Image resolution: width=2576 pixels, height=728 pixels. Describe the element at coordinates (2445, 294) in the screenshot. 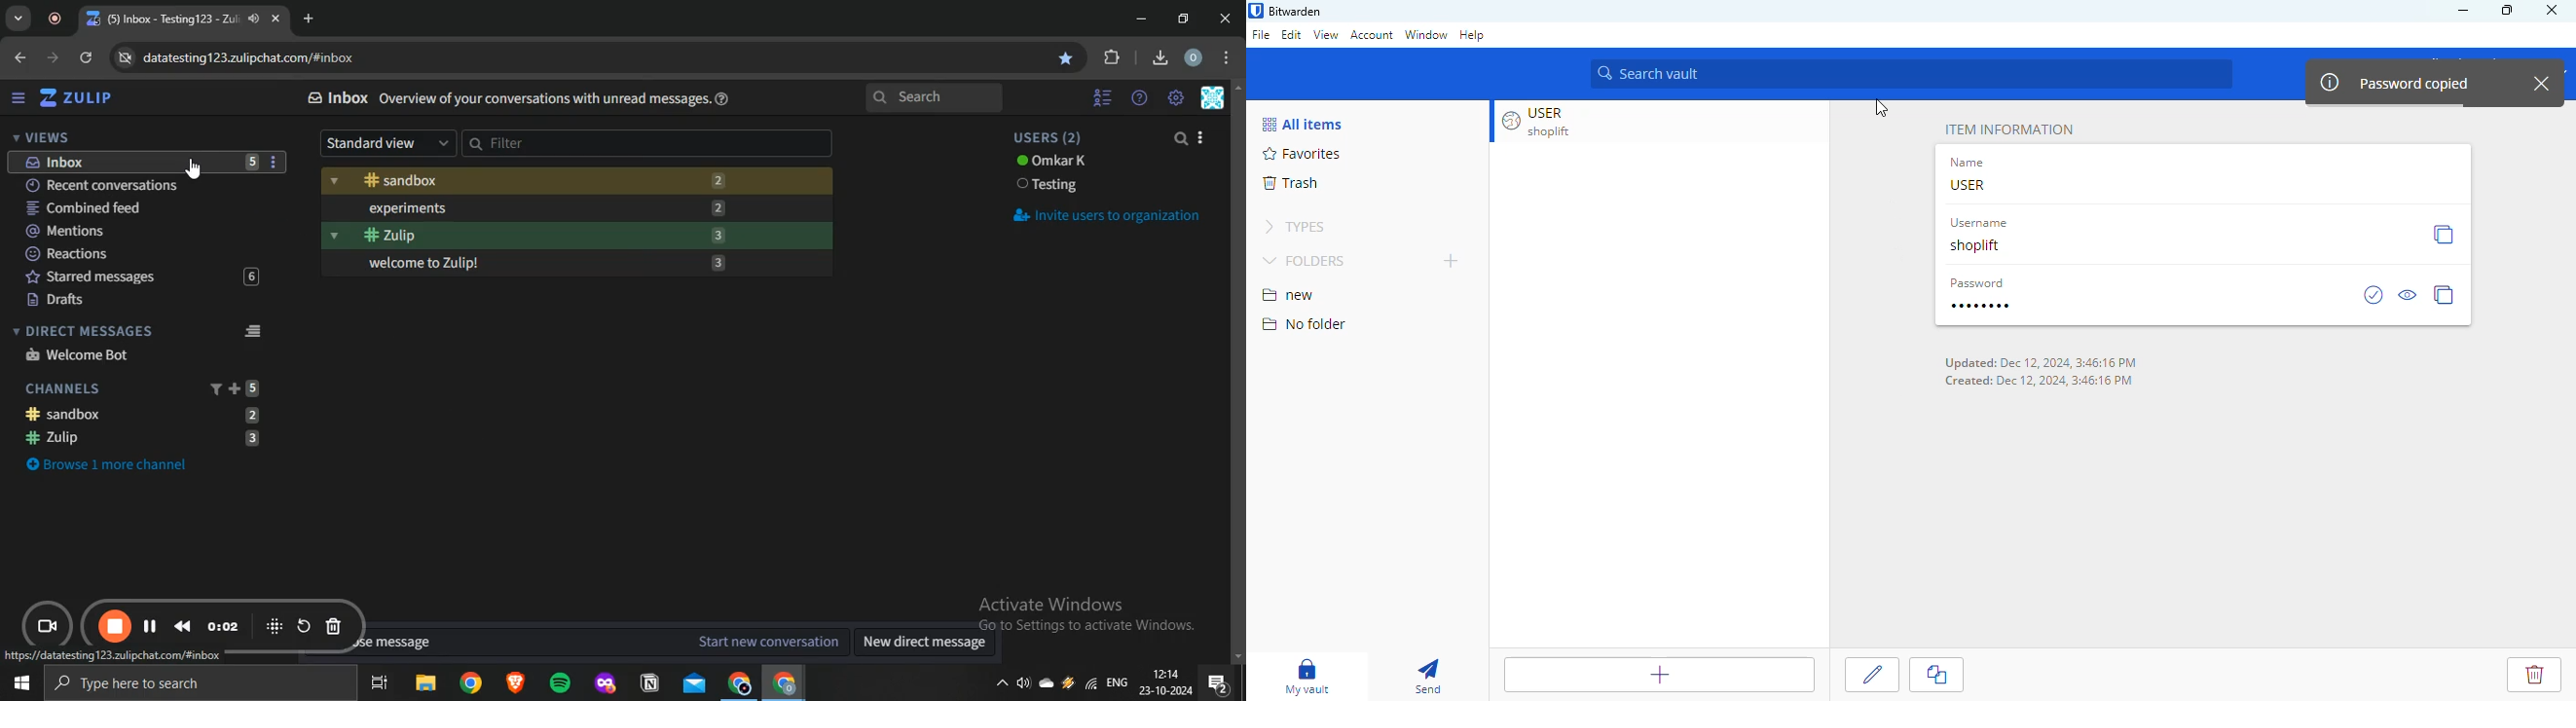

I see `copy password` at that location.